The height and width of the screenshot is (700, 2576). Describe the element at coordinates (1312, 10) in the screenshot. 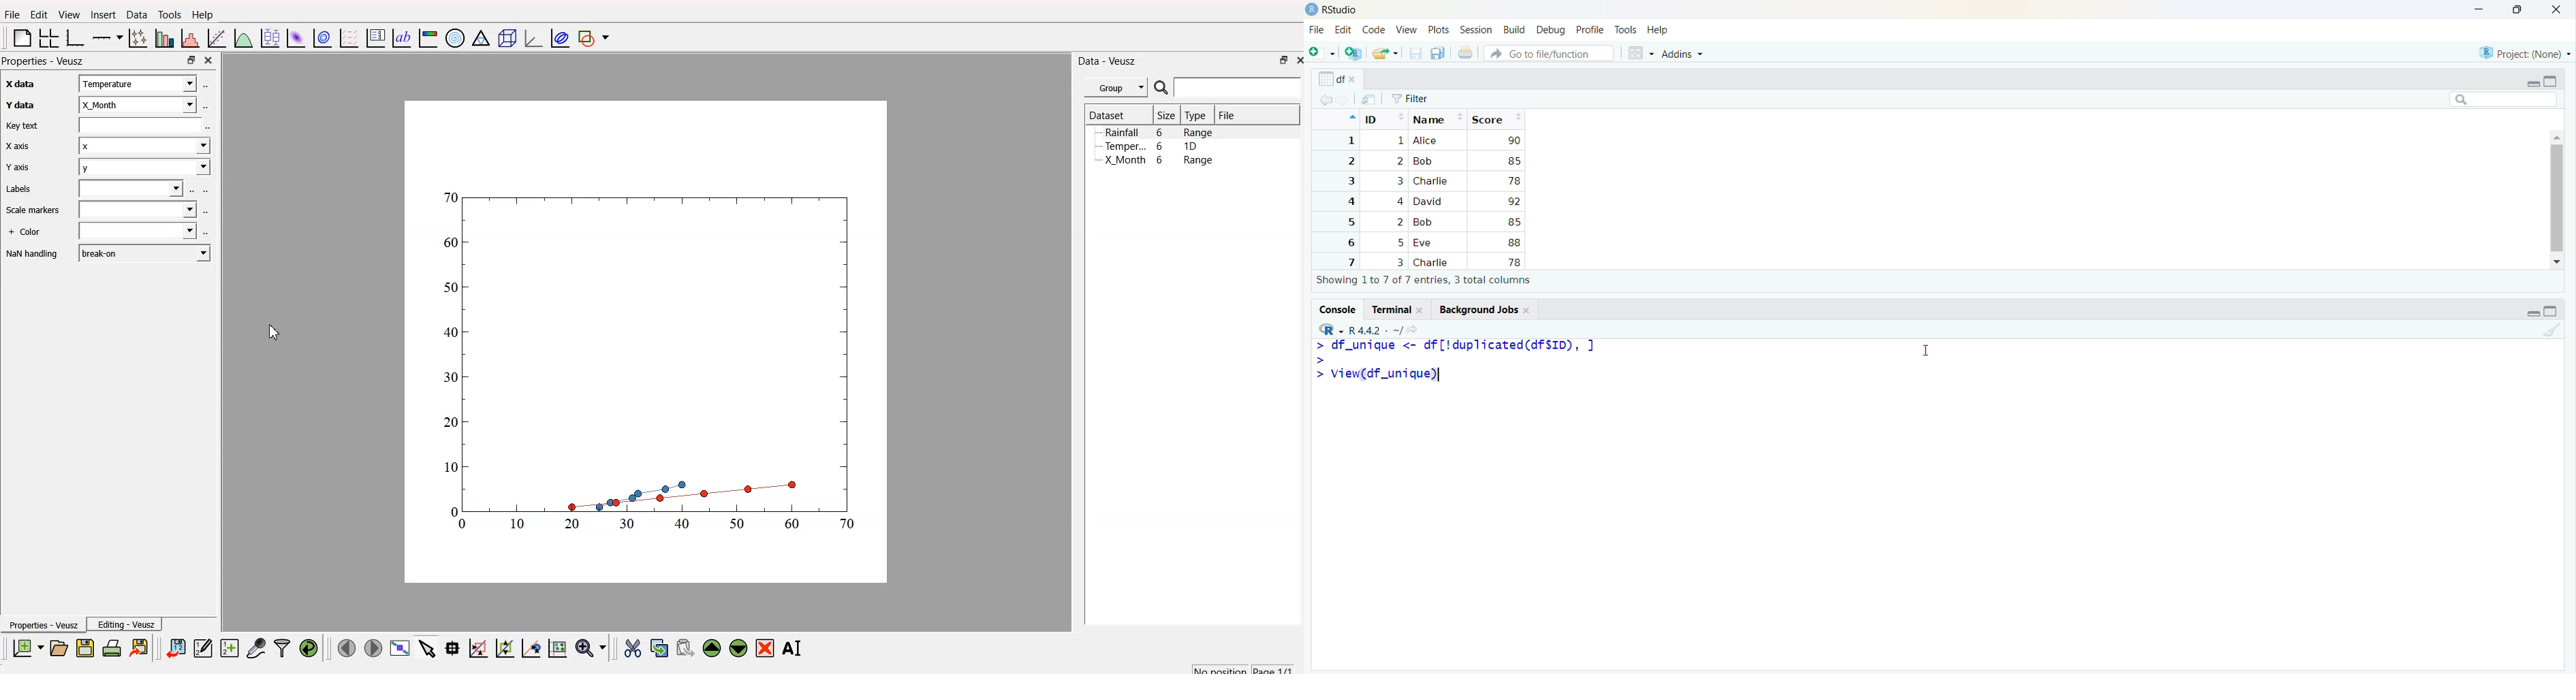

I see `logo` at that location.